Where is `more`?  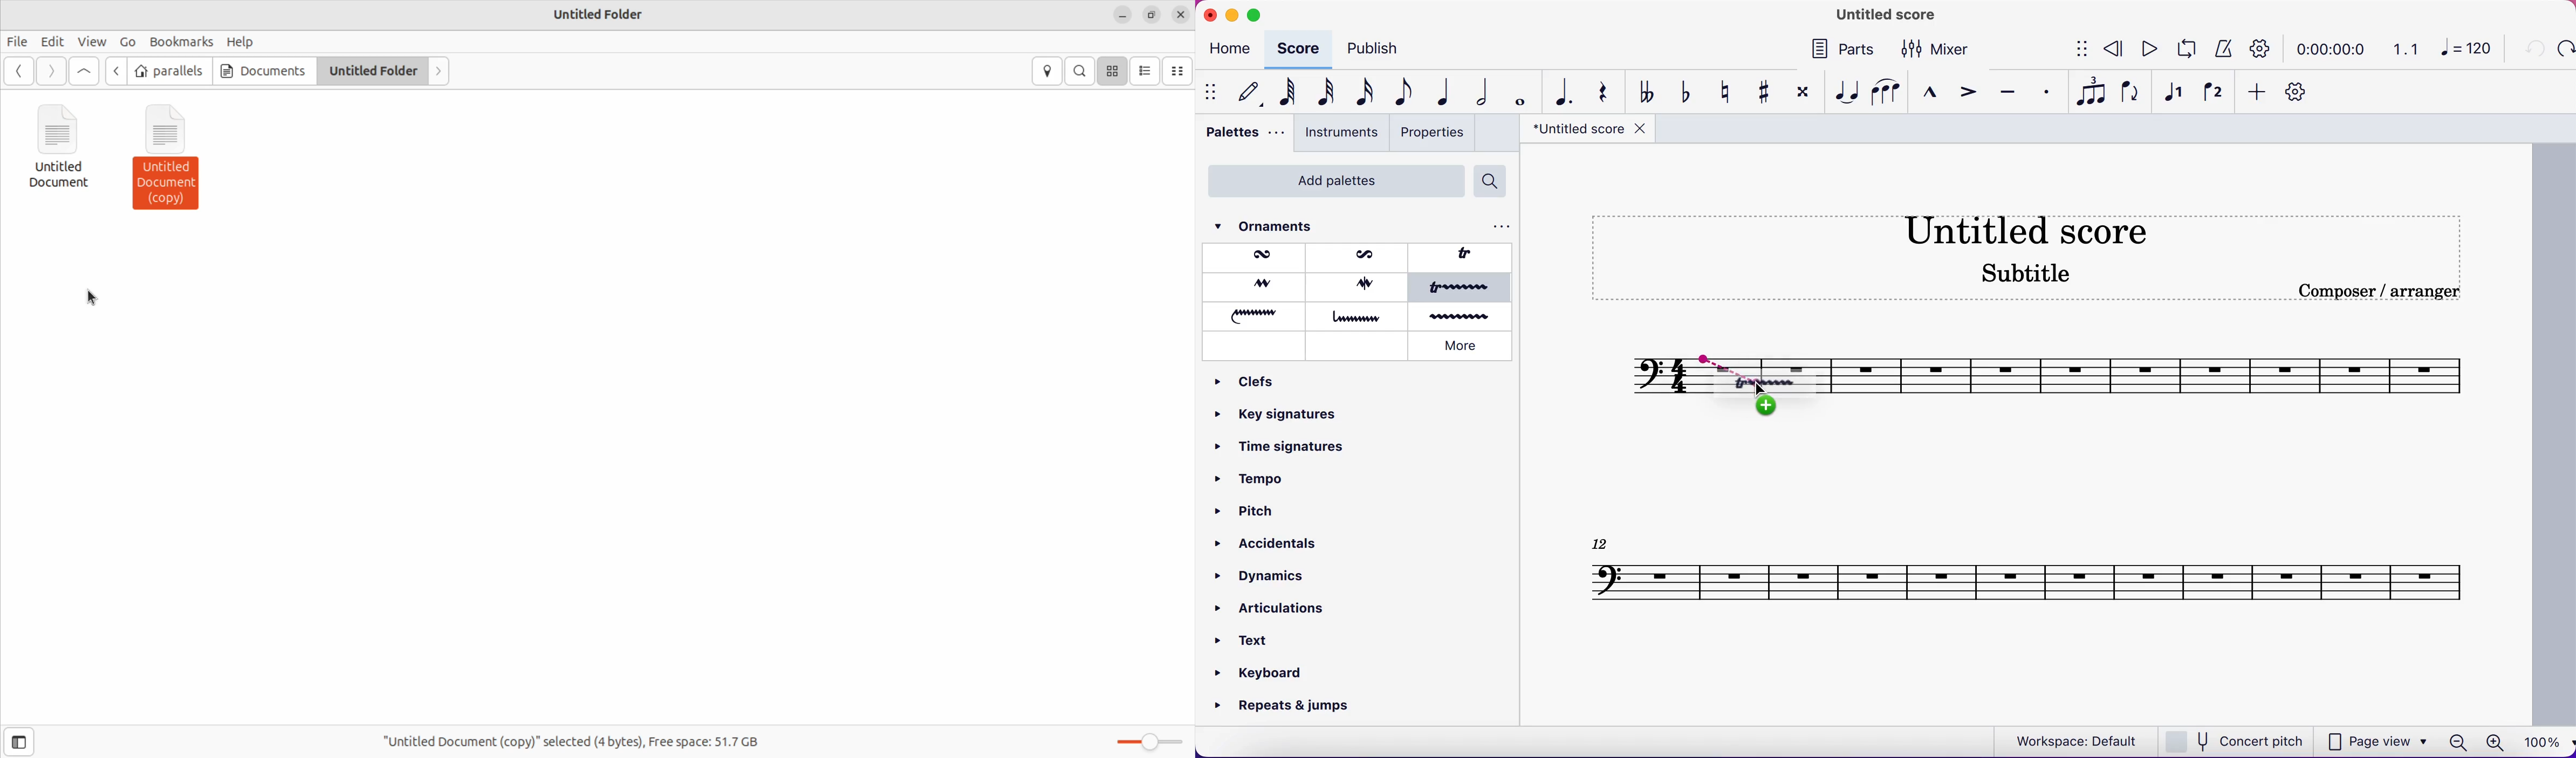 more is located at coordinates (1465, 345).